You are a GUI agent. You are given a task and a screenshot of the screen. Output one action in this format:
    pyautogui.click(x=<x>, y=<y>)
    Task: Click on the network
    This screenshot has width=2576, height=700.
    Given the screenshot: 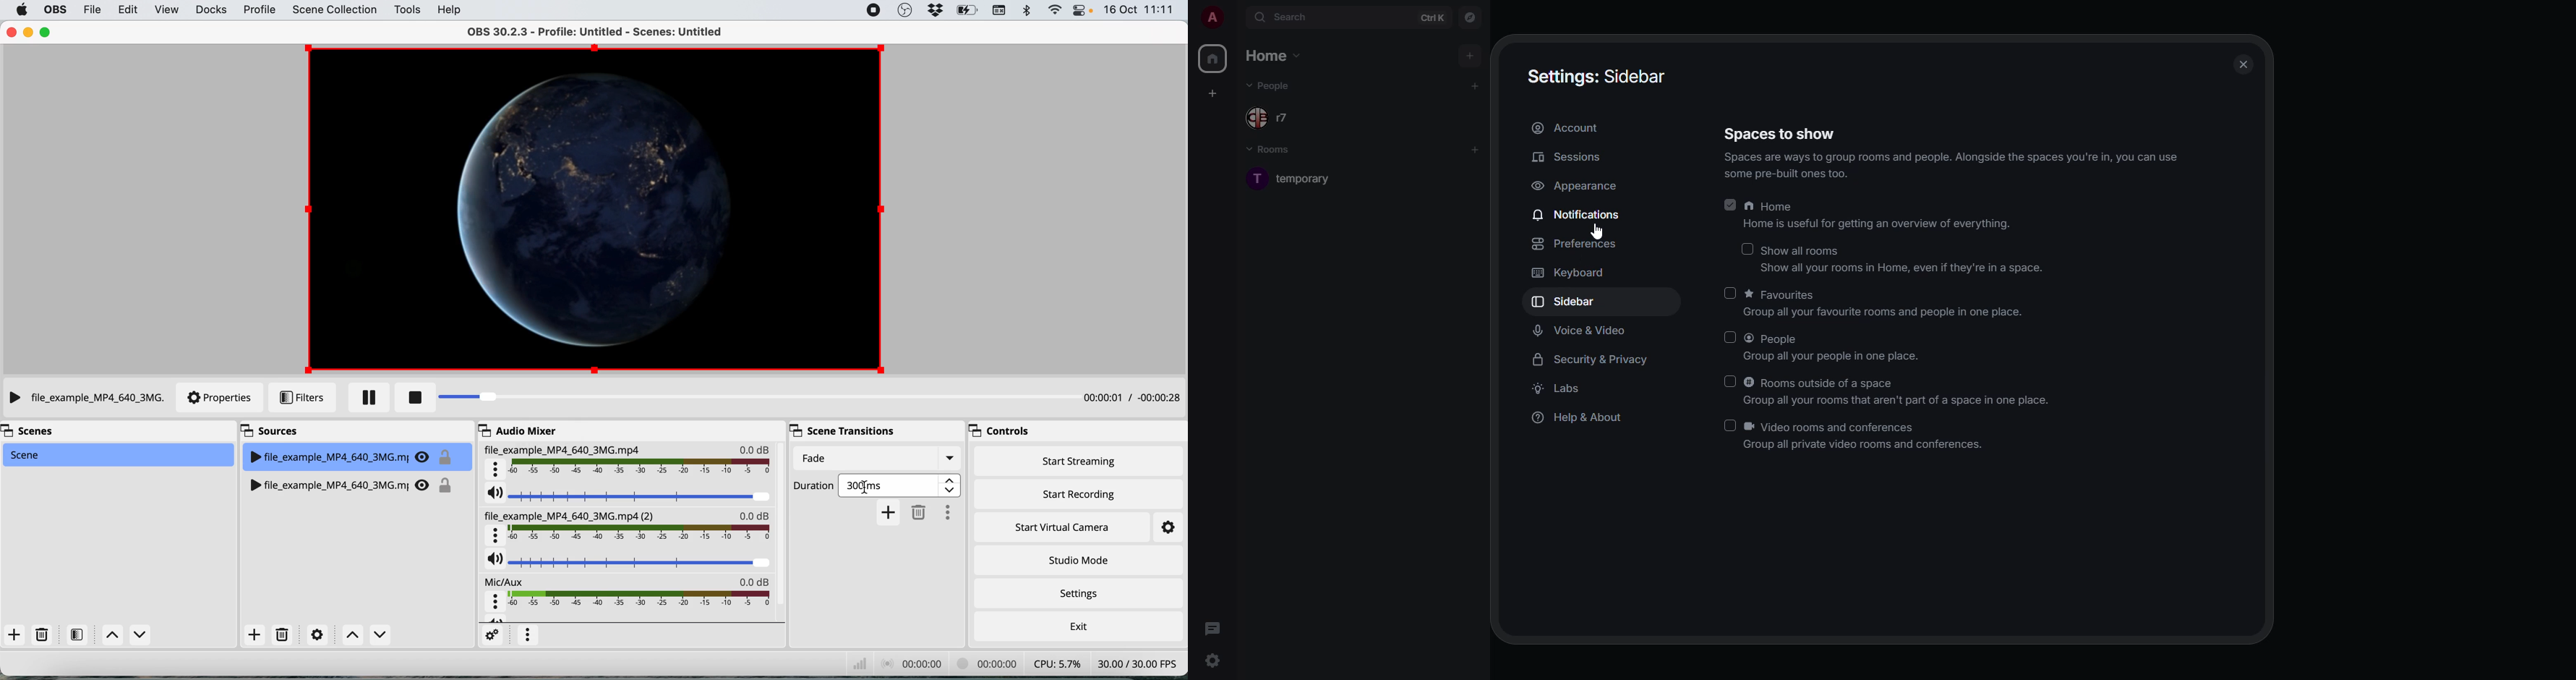 What is the action you would take?
    pyautogui.click(x=848, y=663)
    